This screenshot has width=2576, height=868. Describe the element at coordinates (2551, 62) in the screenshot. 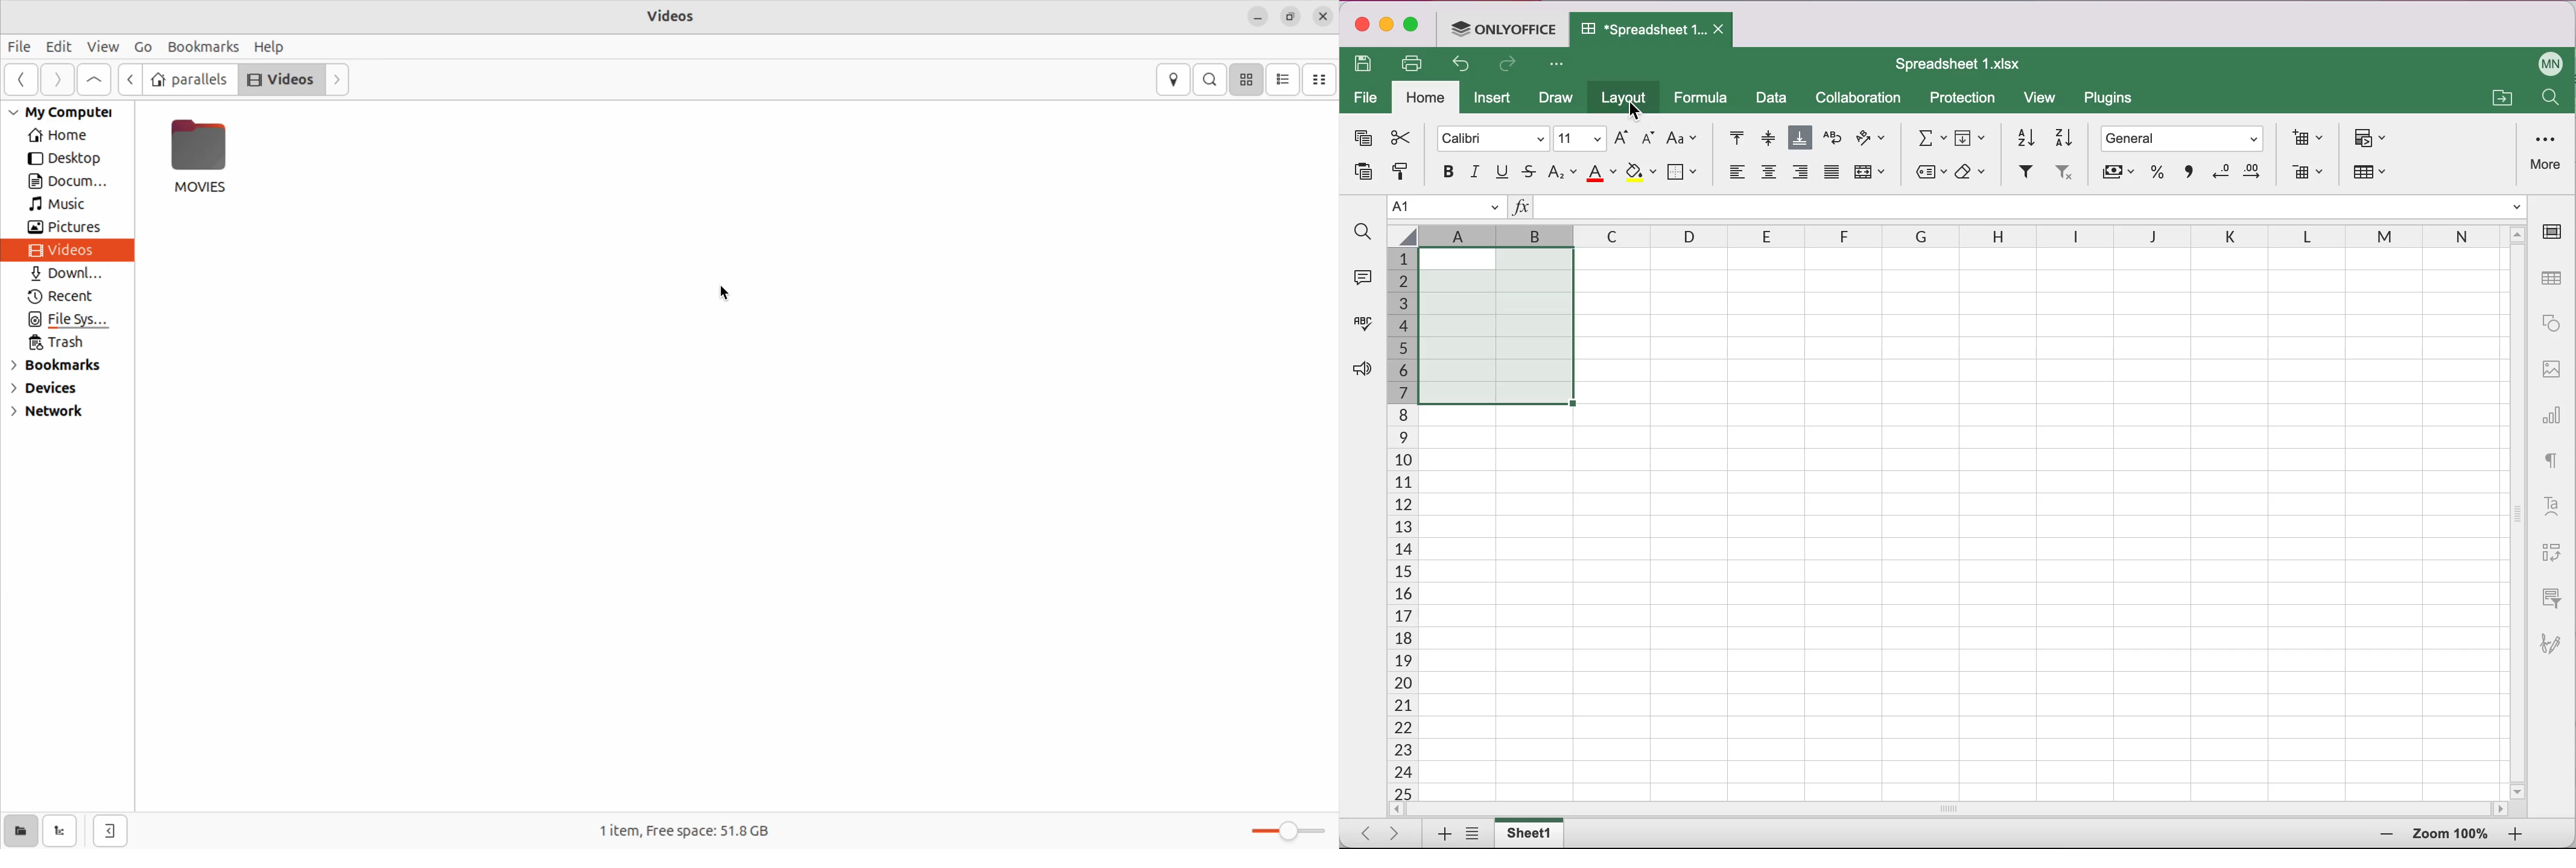

I see `user name` at that location.